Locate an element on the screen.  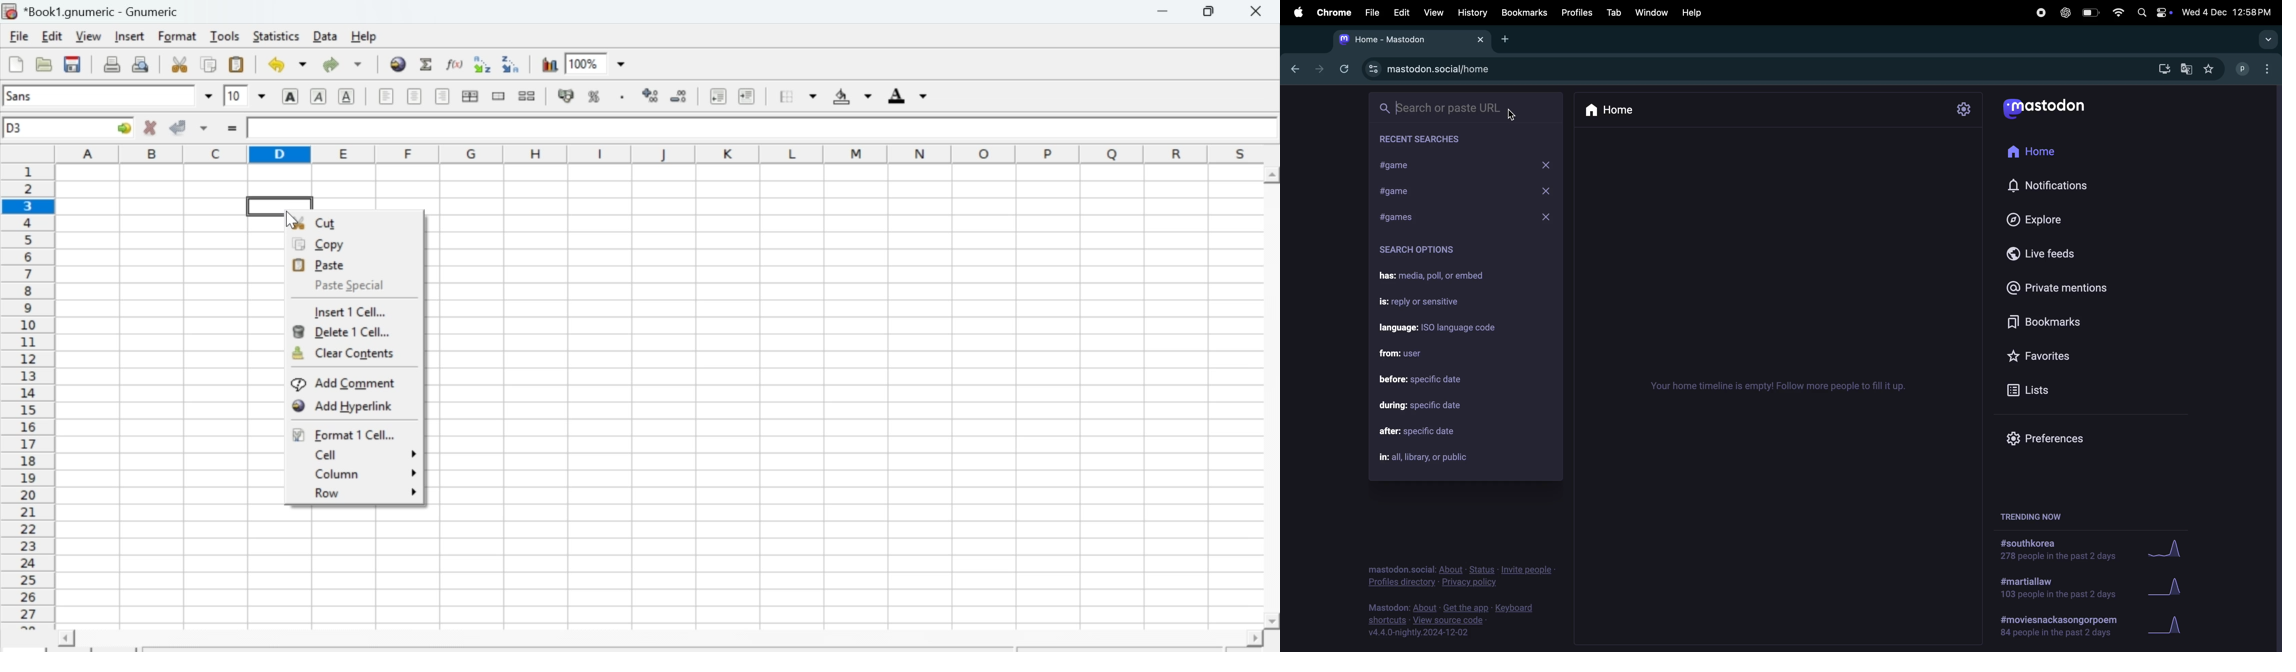
Data is located at coordinates (326, 36).